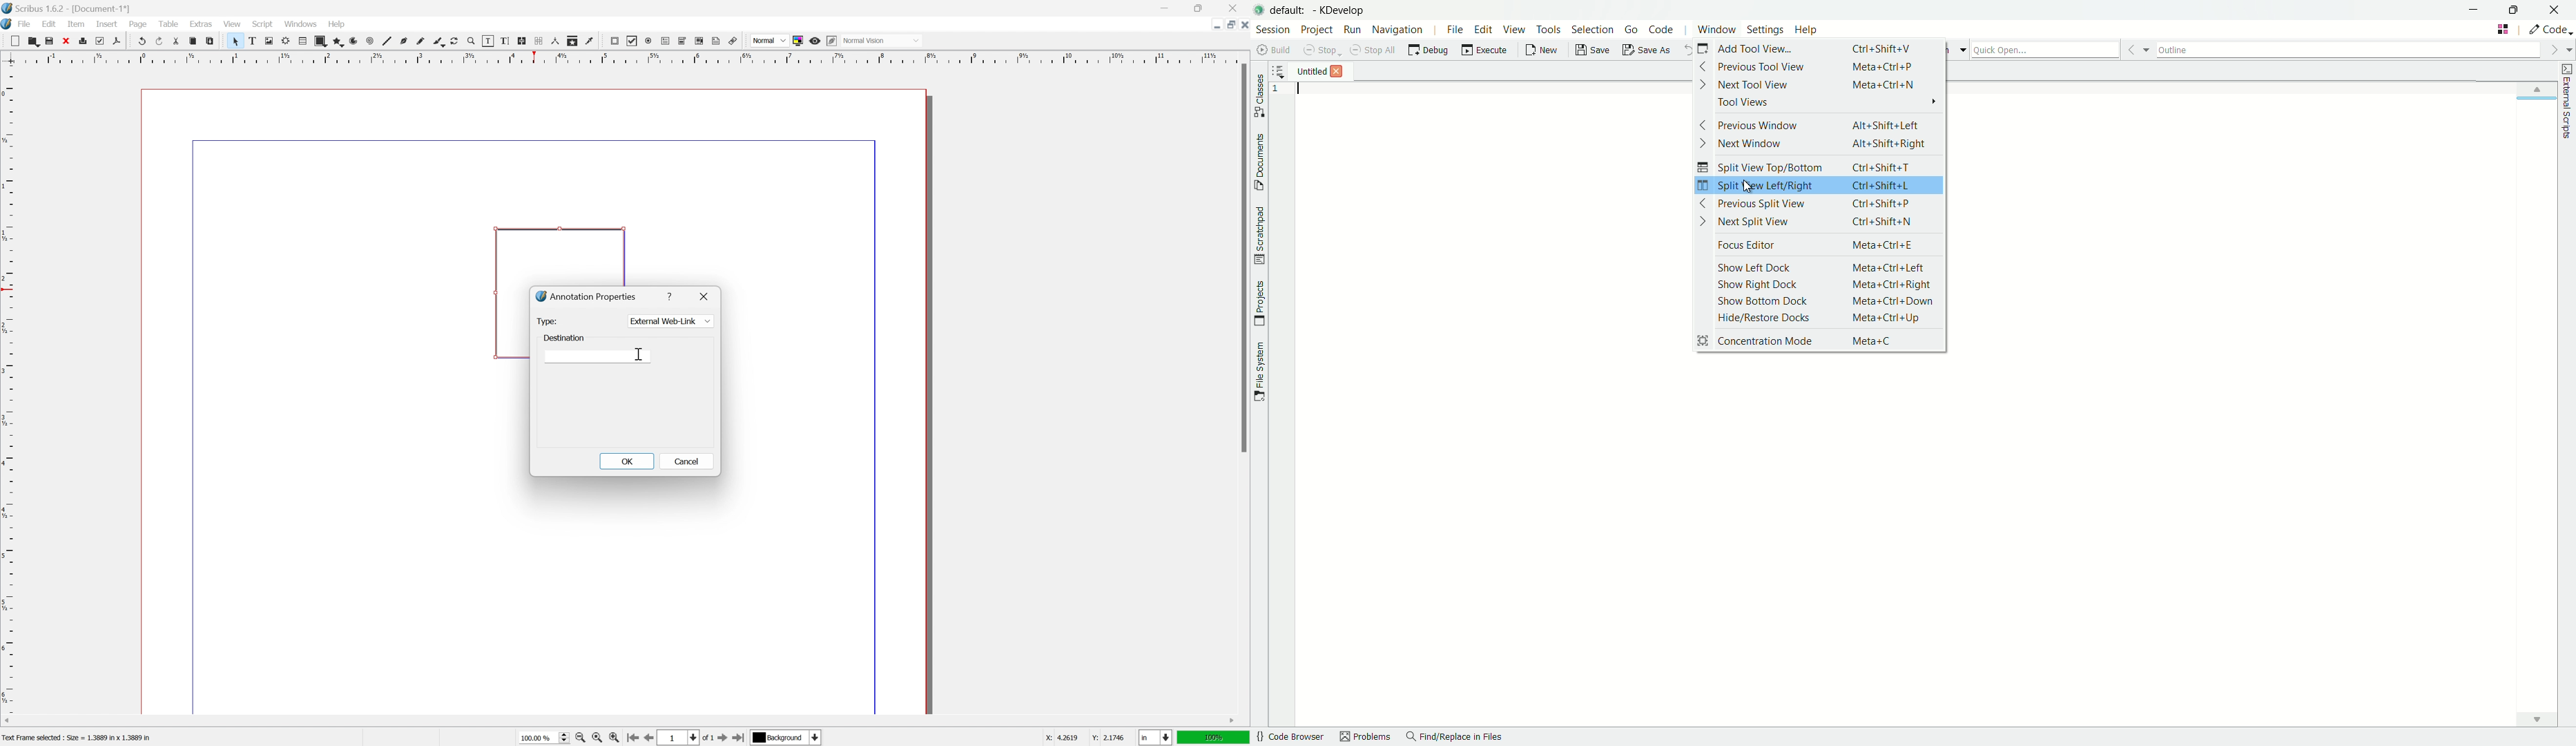  Describe the element at coordinates (302, 41) in the screenshot. I see `table` at that location.